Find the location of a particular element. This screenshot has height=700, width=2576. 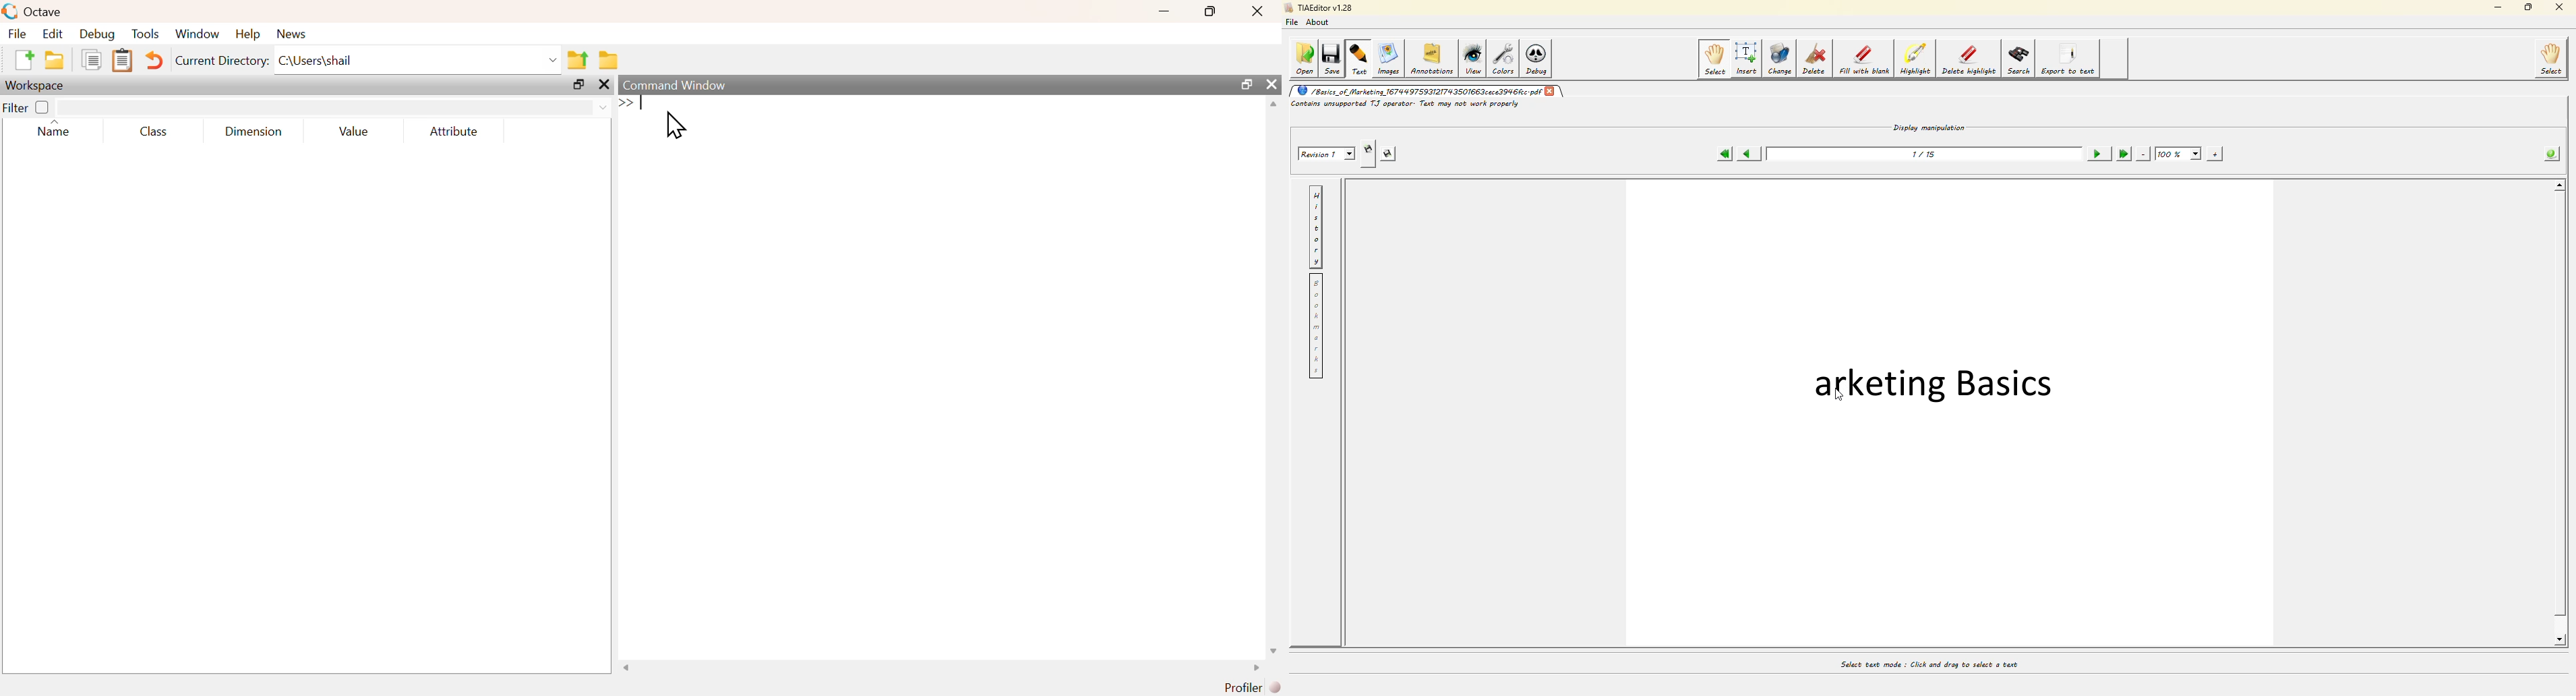

Close is located at coordinates (1257, 11).